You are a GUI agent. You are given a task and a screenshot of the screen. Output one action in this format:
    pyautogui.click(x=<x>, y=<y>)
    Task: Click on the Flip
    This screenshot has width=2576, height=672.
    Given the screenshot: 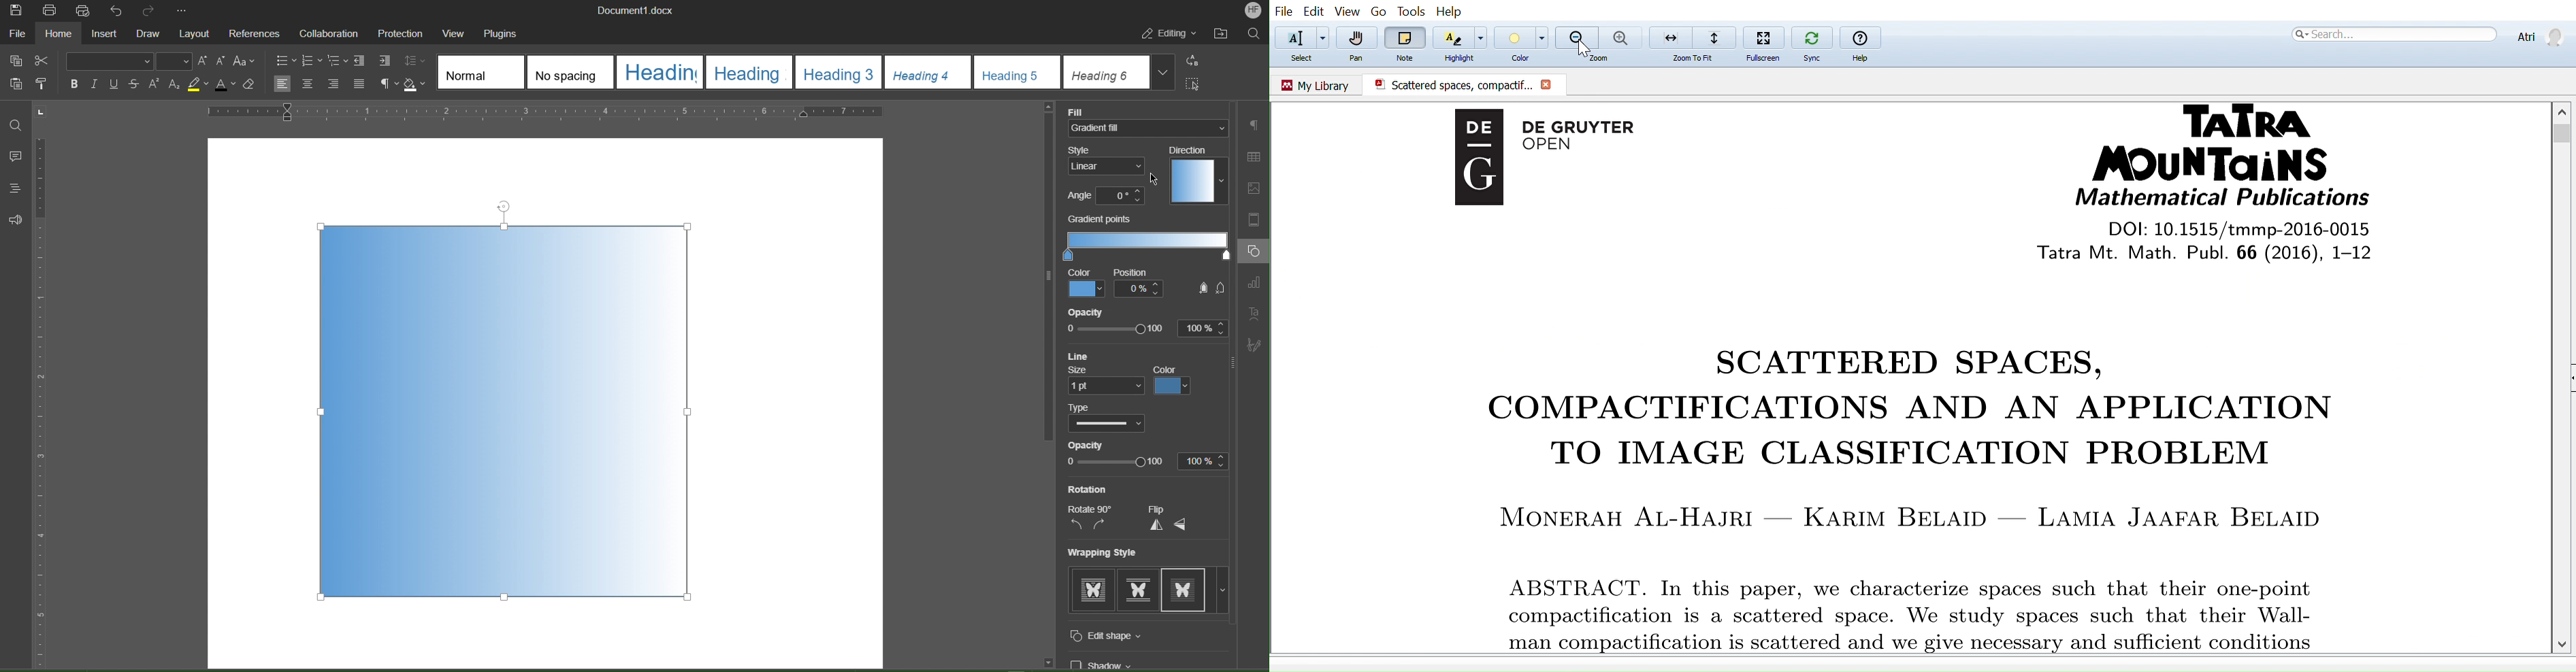 What is the action you would take?
    pyautogui.click(x=1163, y=507)
    